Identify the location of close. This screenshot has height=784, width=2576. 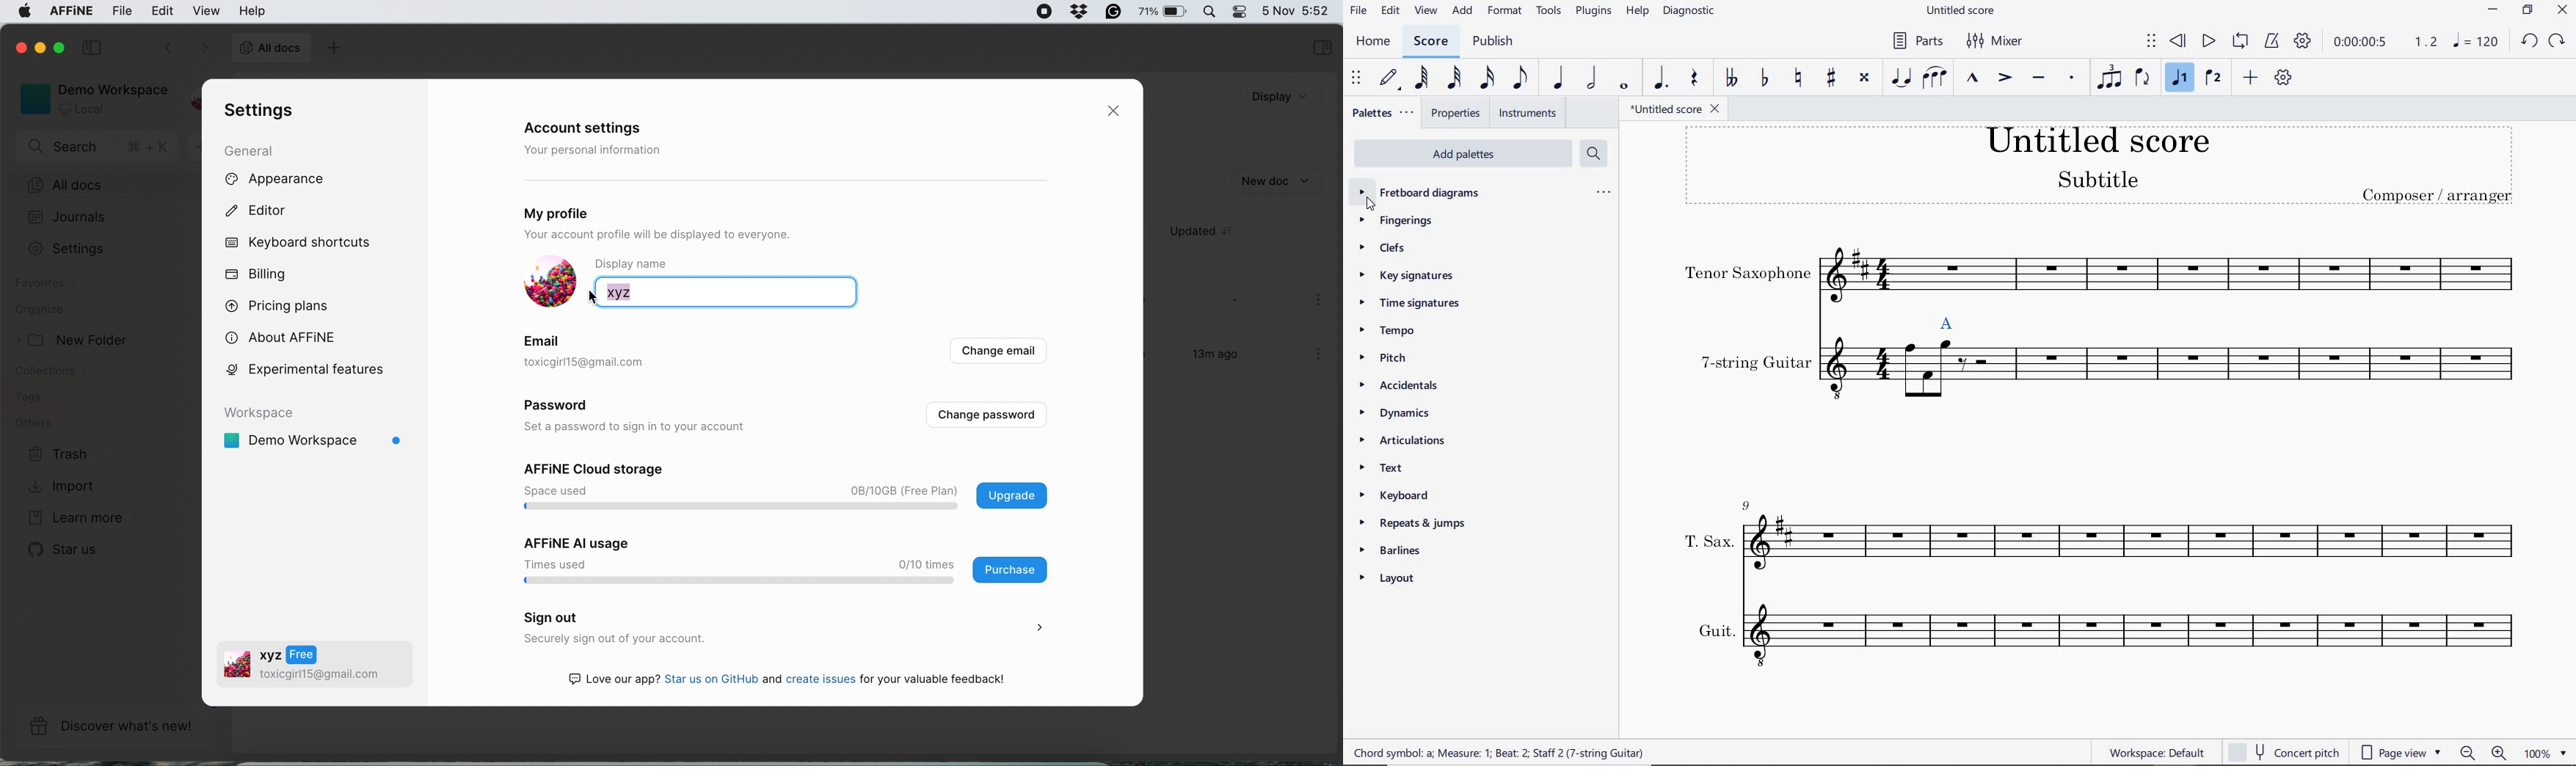
(1118, 112).